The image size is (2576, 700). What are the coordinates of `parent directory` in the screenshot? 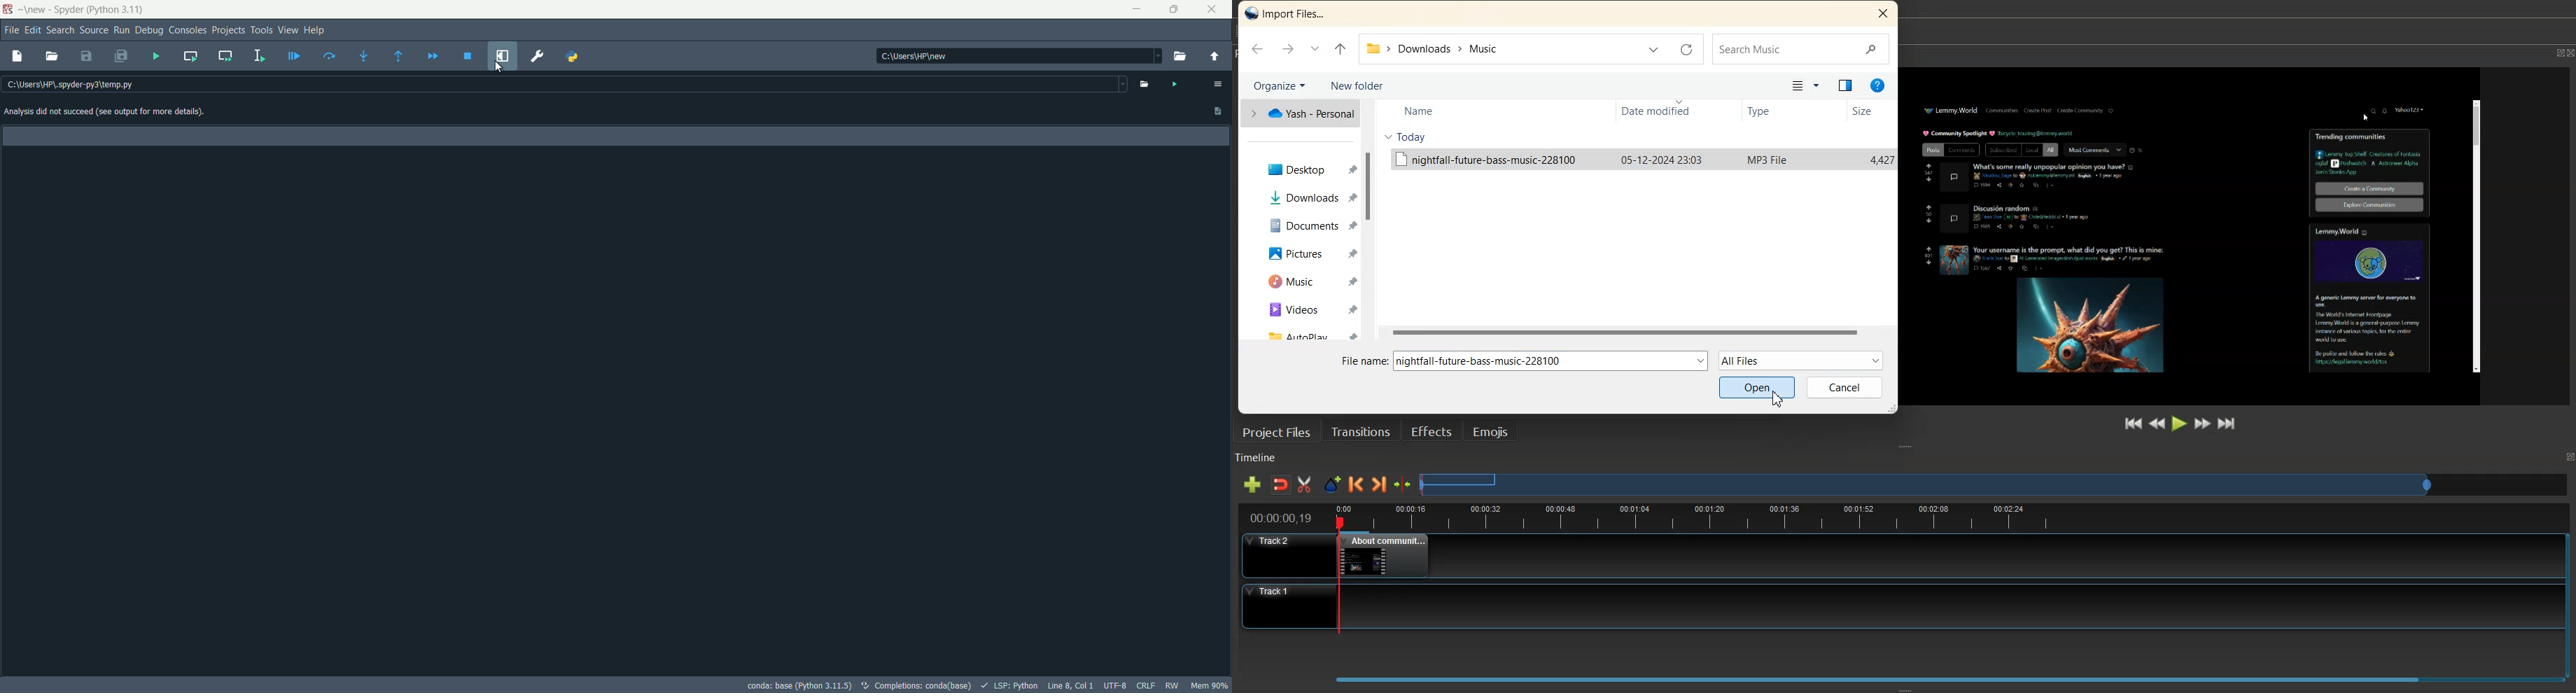 It's located at (1214, 56).